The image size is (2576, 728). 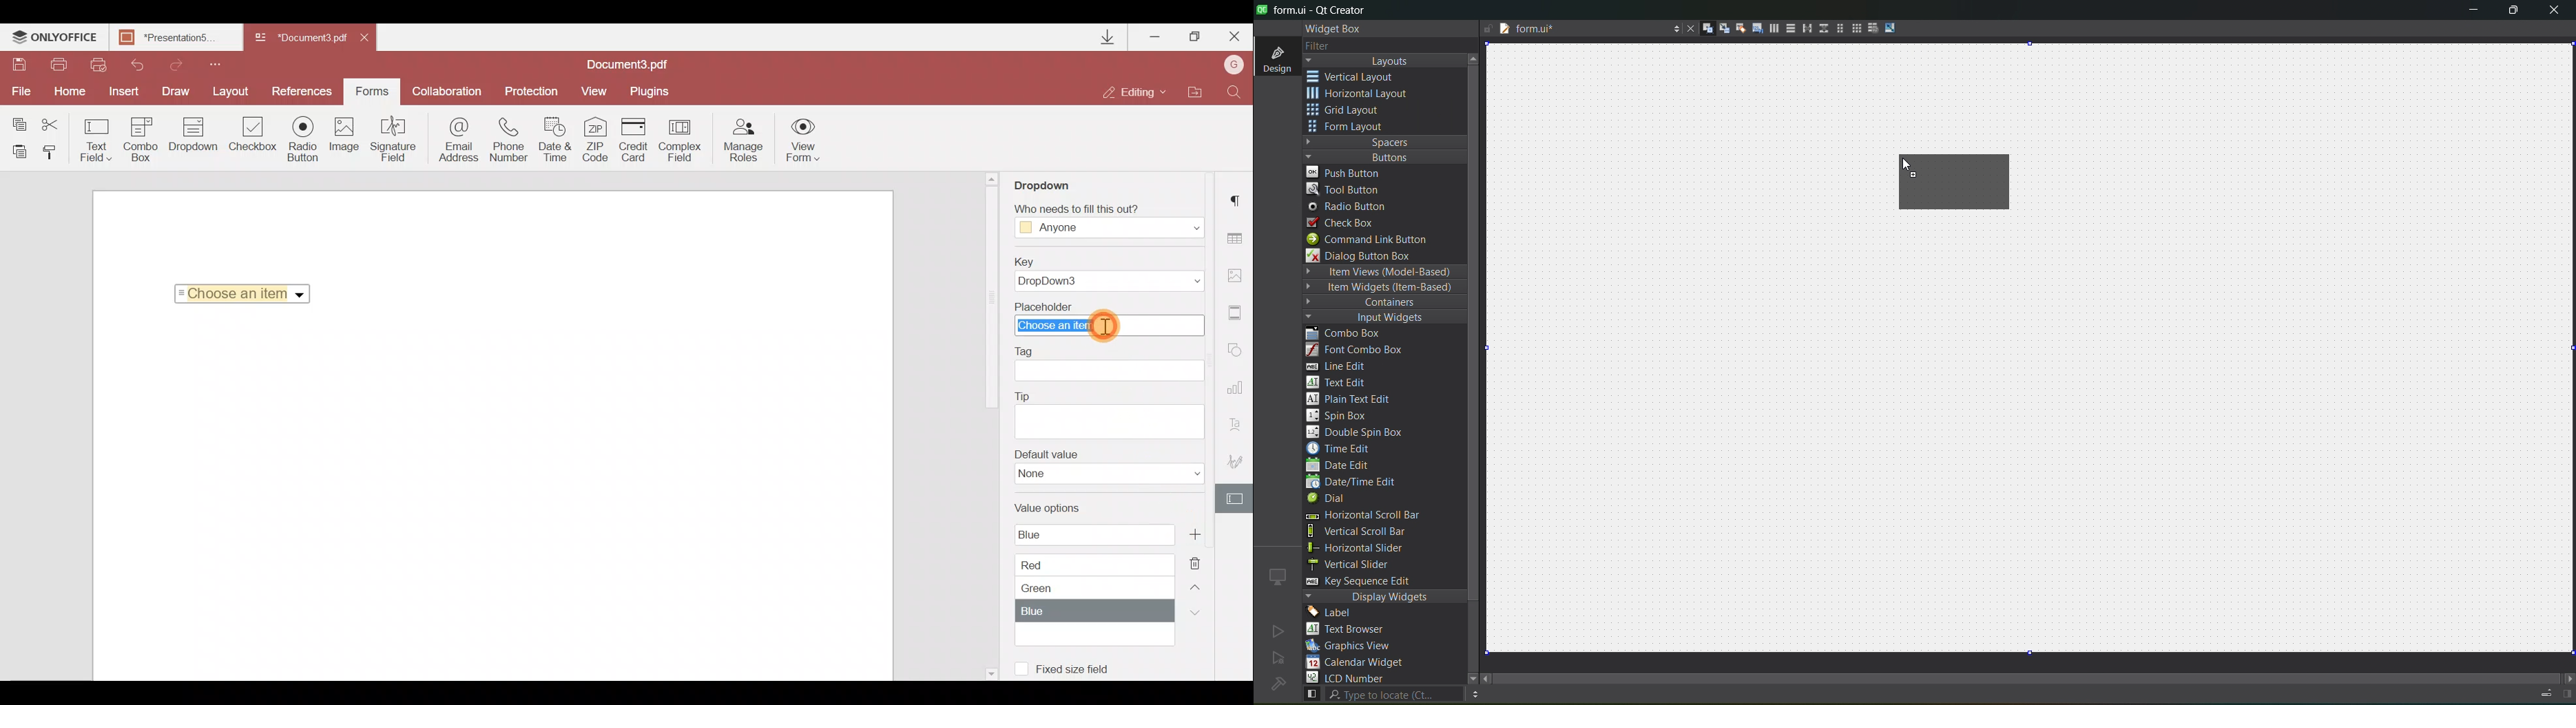 I want to click on Document name, so click(x=299, y=39).